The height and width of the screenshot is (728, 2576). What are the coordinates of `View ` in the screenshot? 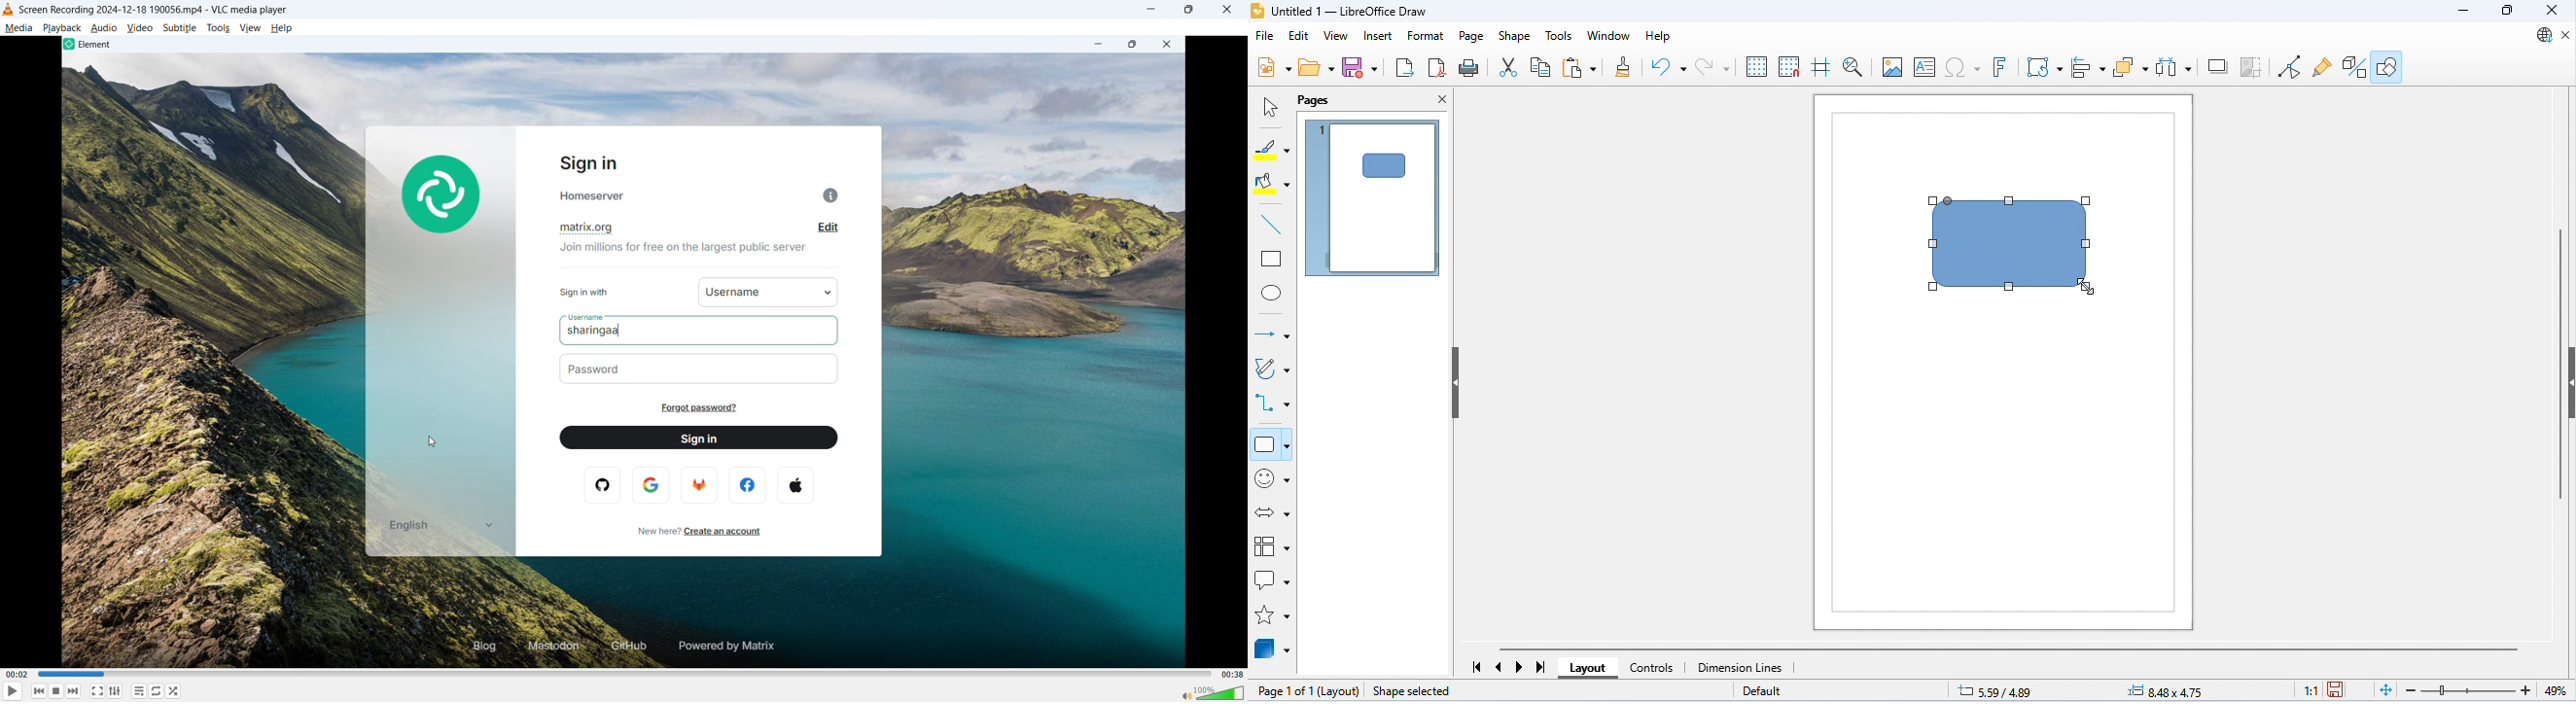 It's located at (250, 29).